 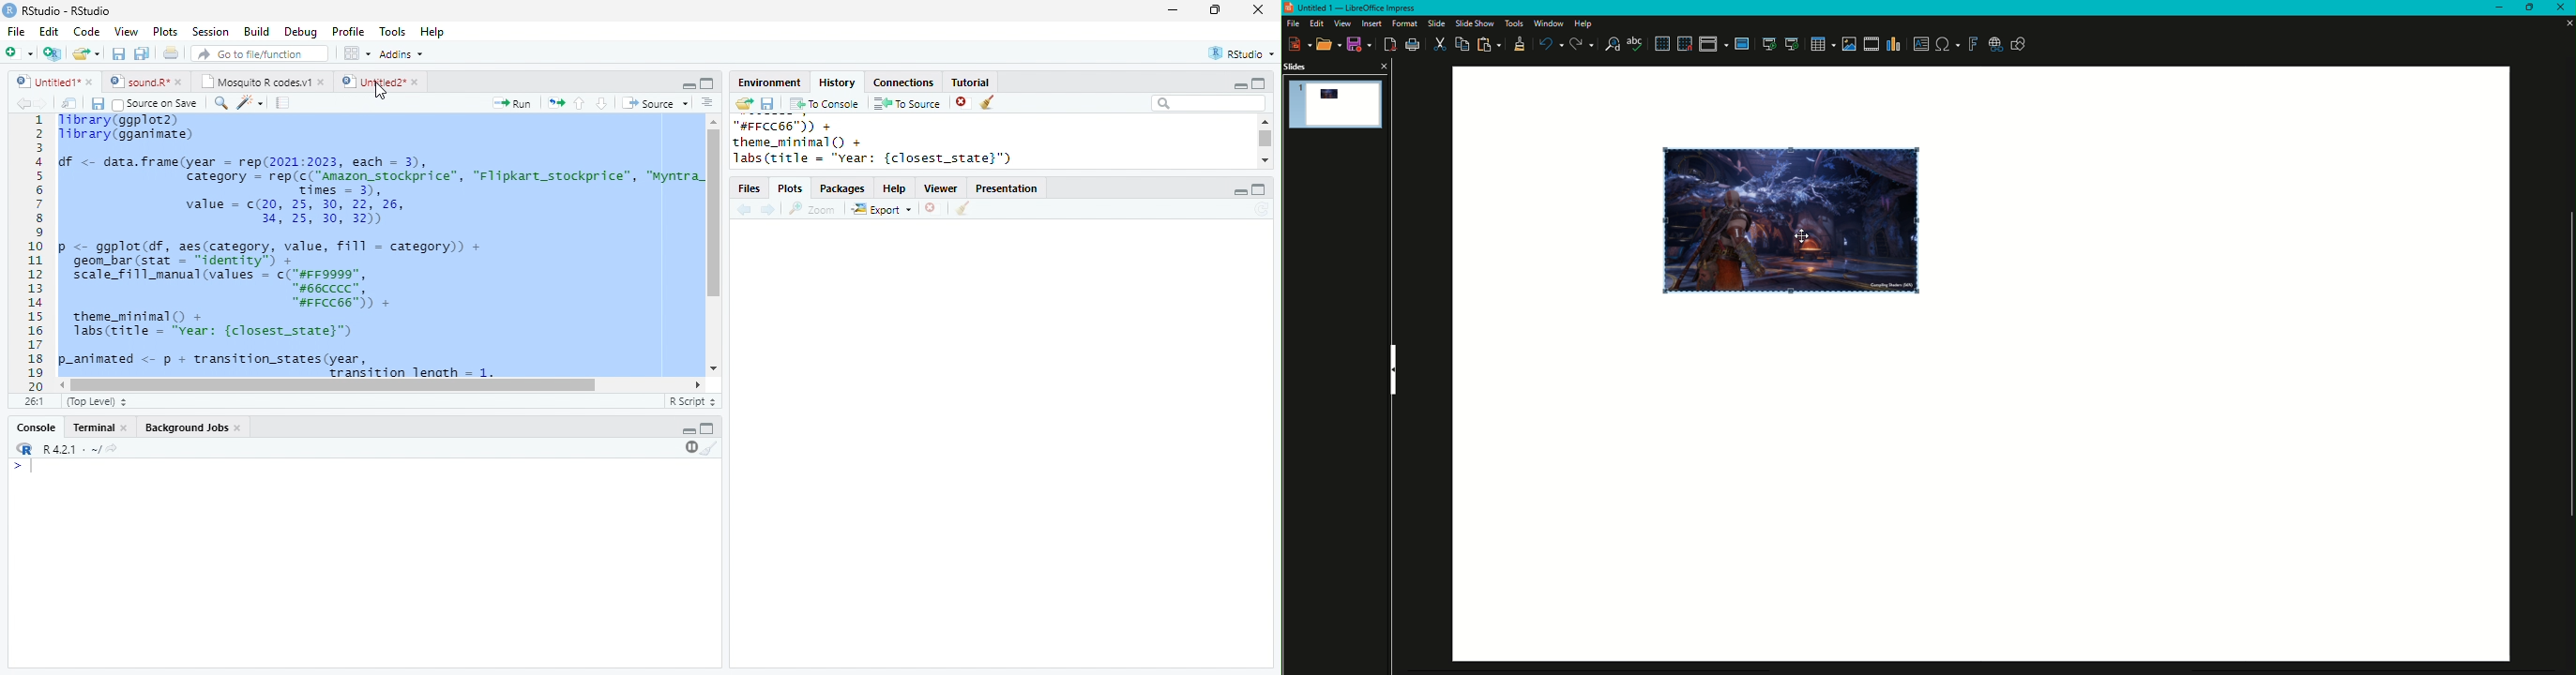 I want to click on value = c(20, 25, 30, 22, 26,
34, 25, 30, 32), so click(x=305, y=213).